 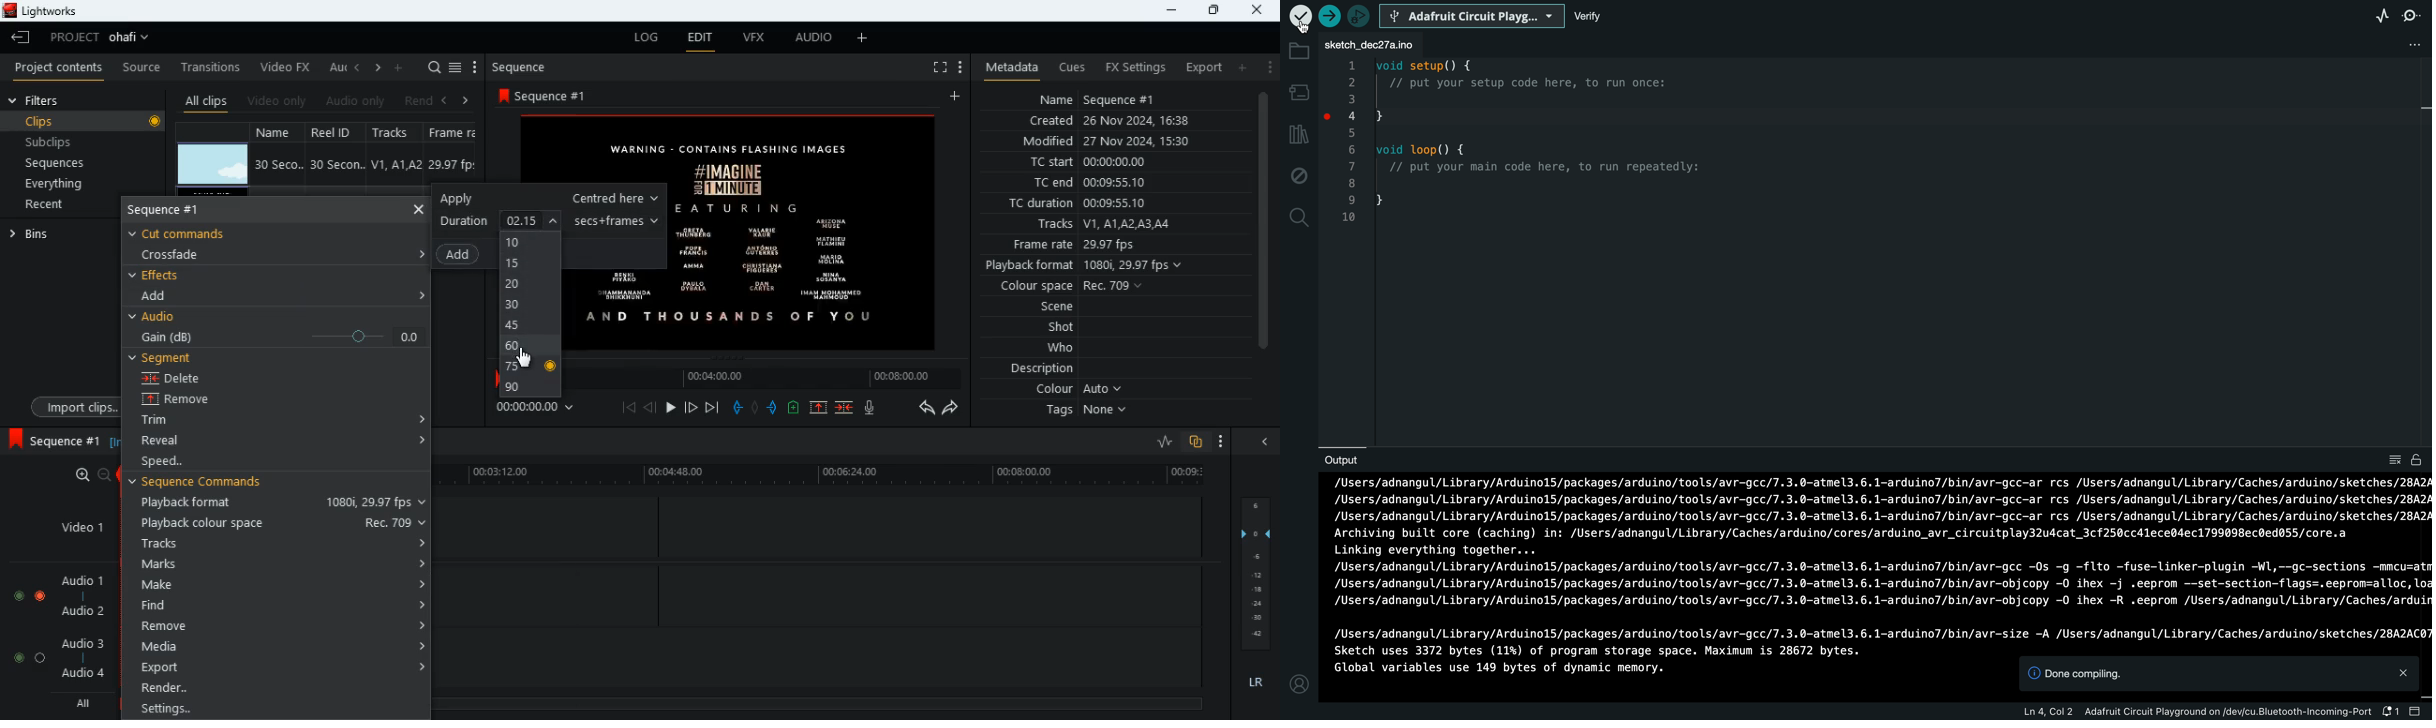 I want to click on source, so click(x=141, y=68).